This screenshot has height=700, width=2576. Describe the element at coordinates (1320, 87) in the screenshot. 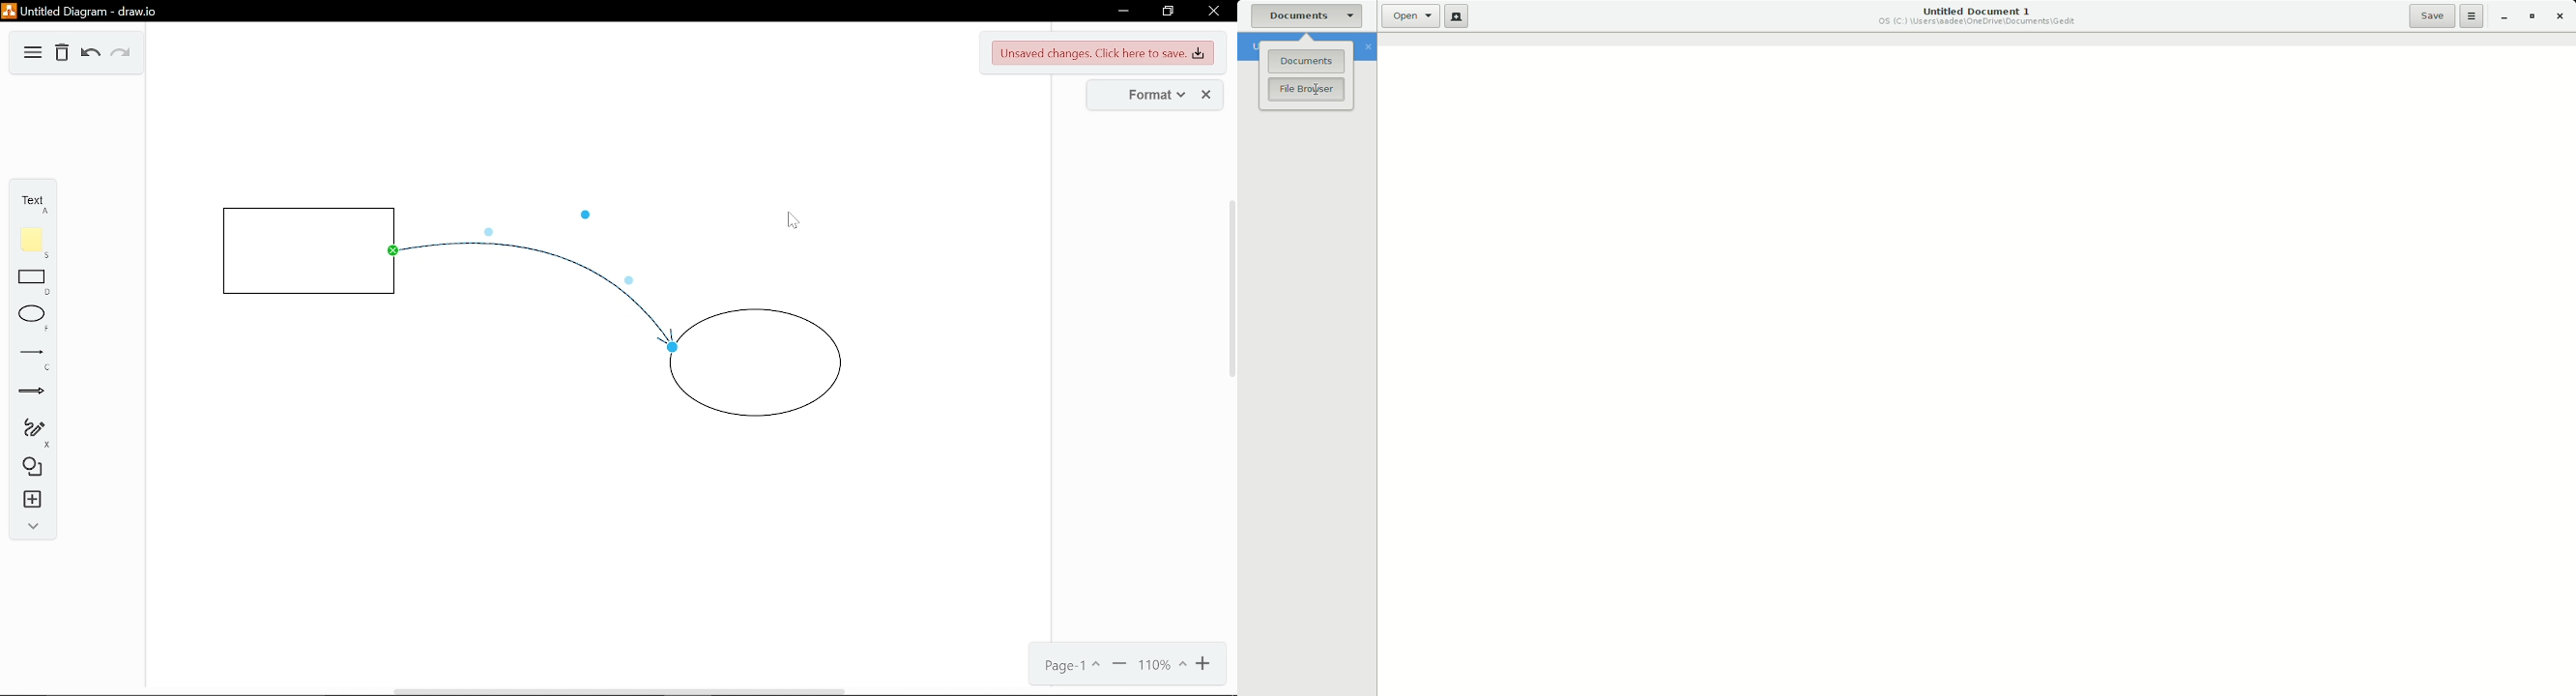

I see `Cursor` at that location.